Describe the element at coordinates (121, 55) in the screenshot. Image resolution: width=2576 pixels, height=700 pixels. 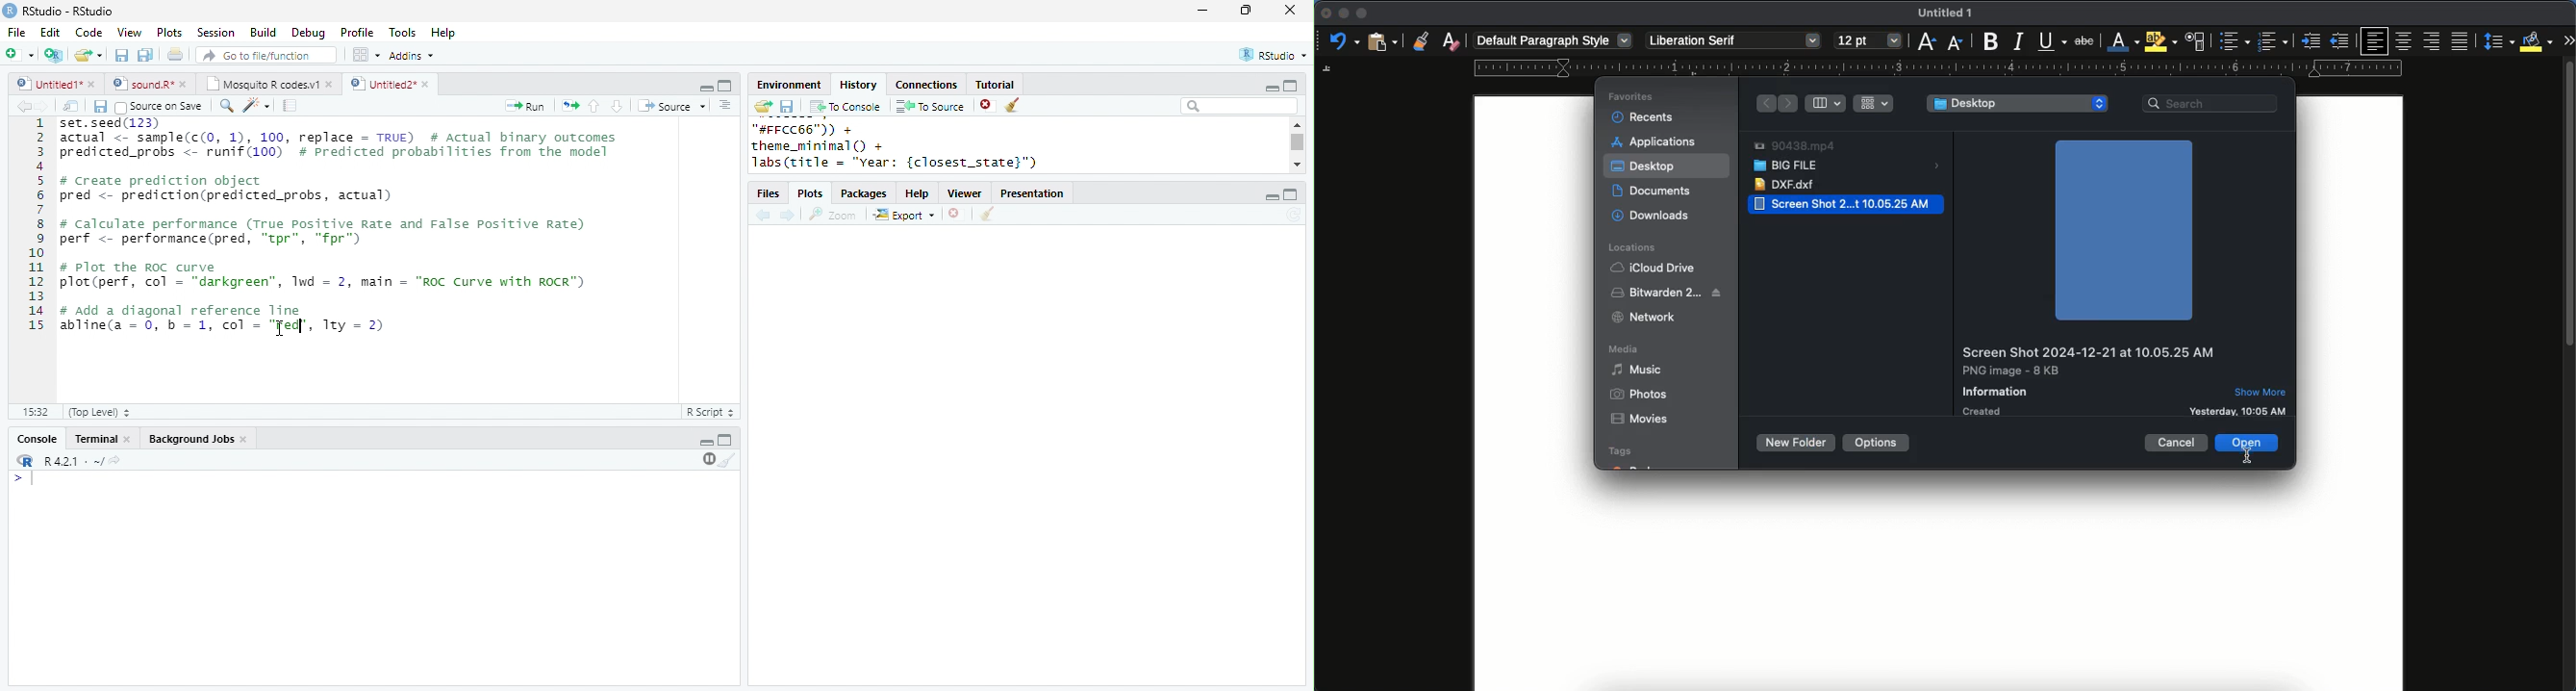
I see `save` at that location.